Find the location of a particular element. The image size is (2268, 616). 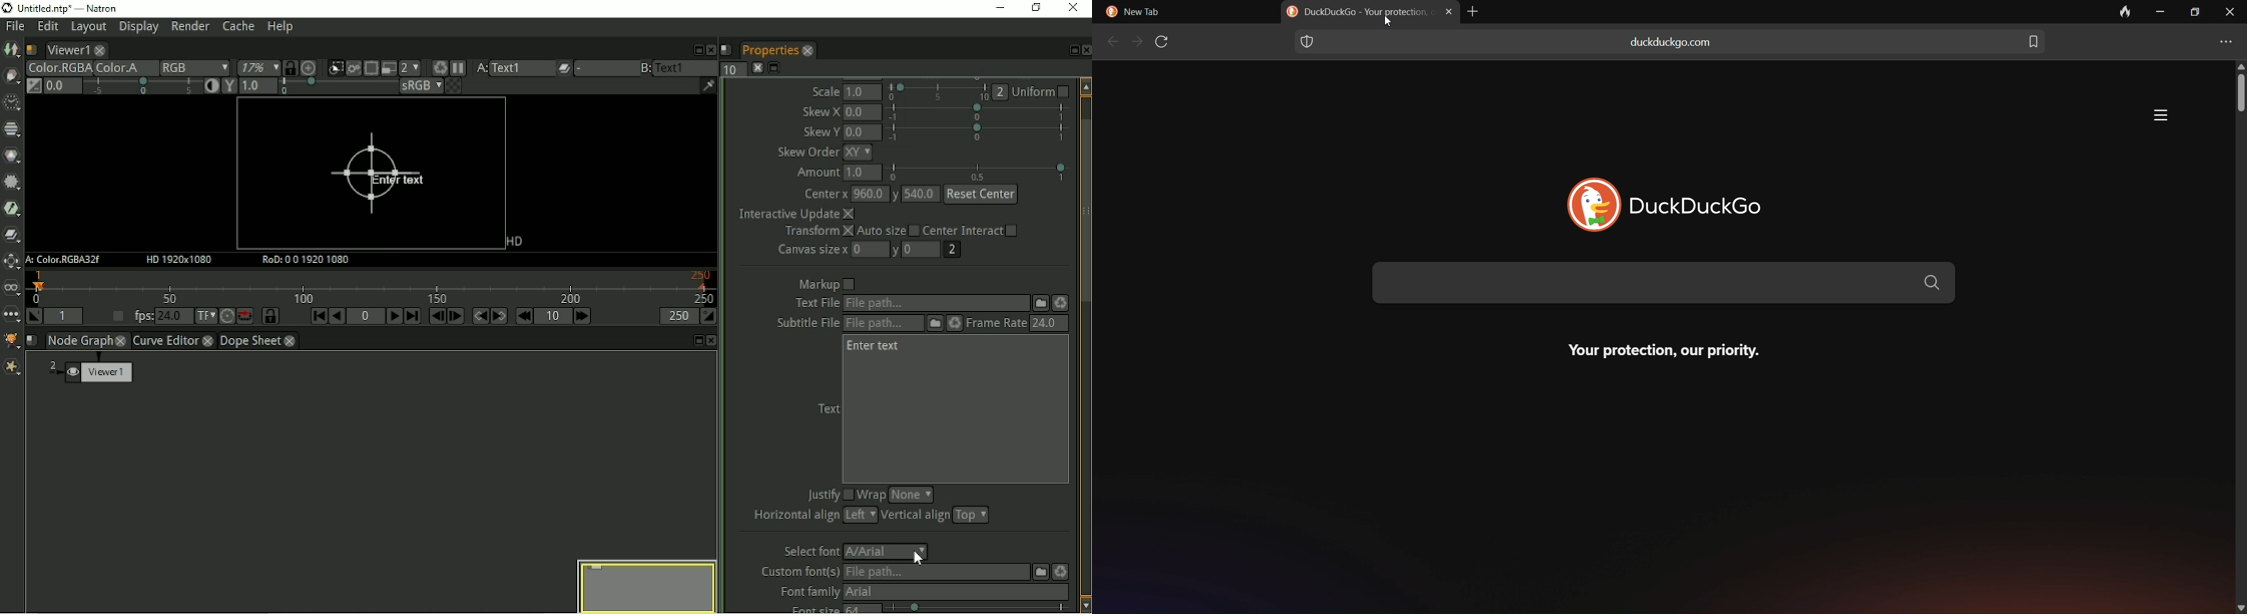

24 is located at coordinates (1046, 323).